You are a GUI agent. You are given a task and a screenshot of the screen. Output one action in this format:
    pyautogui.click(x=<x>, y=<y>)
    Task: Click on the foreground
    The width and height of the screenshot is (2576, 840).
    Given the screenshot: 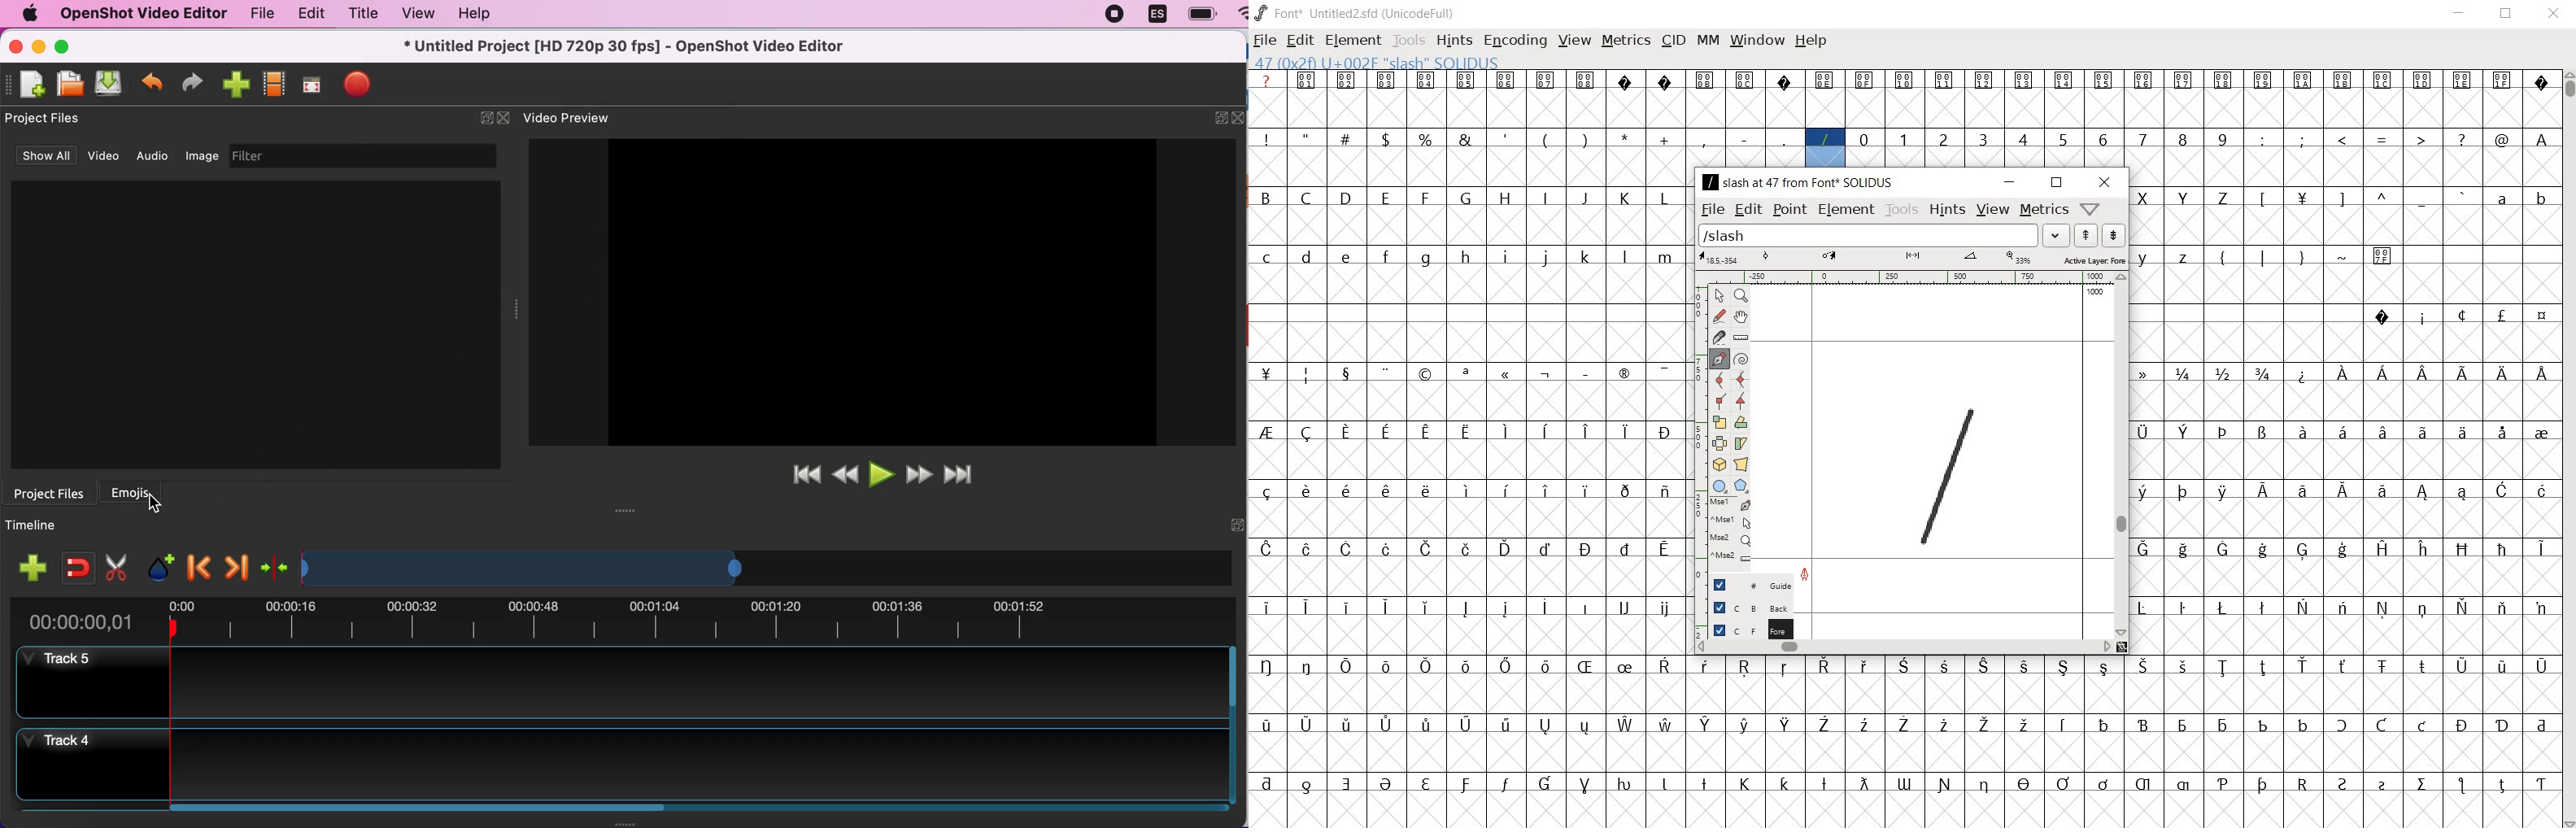 What is the action you would take?
    pyautogui.click(x=1745, y=628)
    